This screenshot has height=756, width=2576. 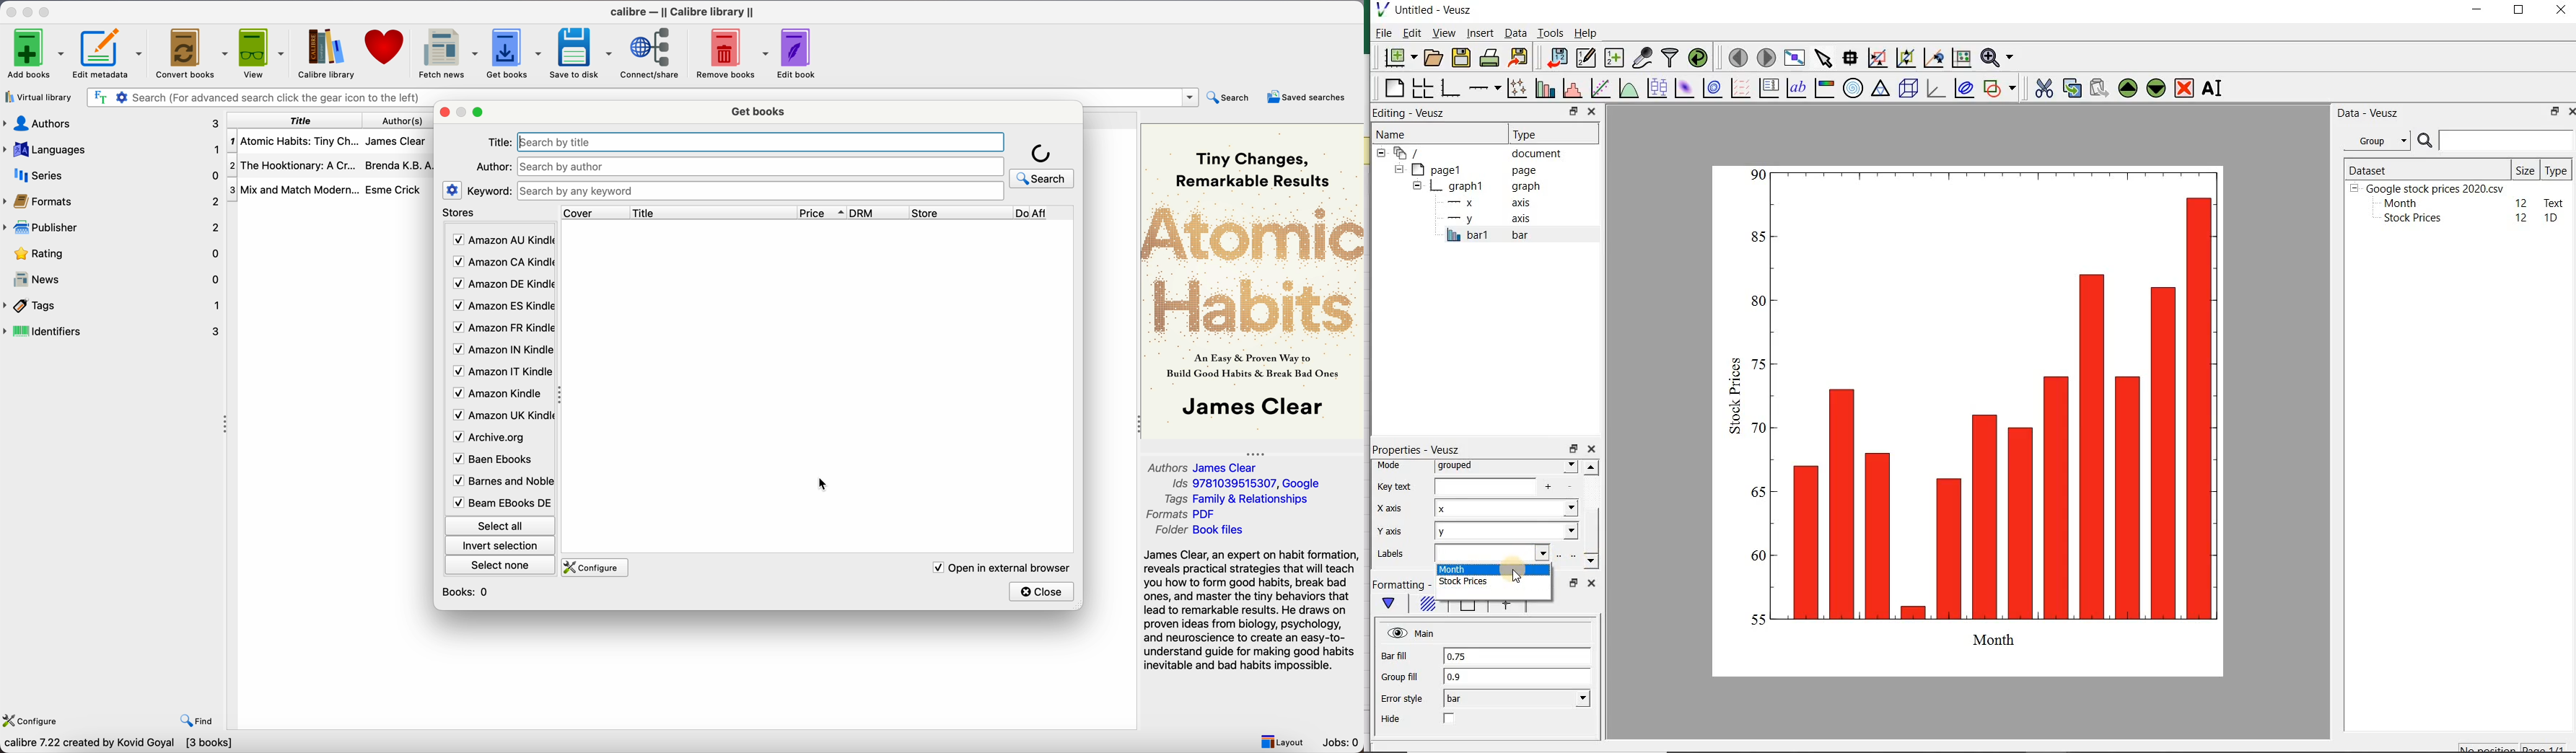 I want to click on news, so click(x=114, y=280).